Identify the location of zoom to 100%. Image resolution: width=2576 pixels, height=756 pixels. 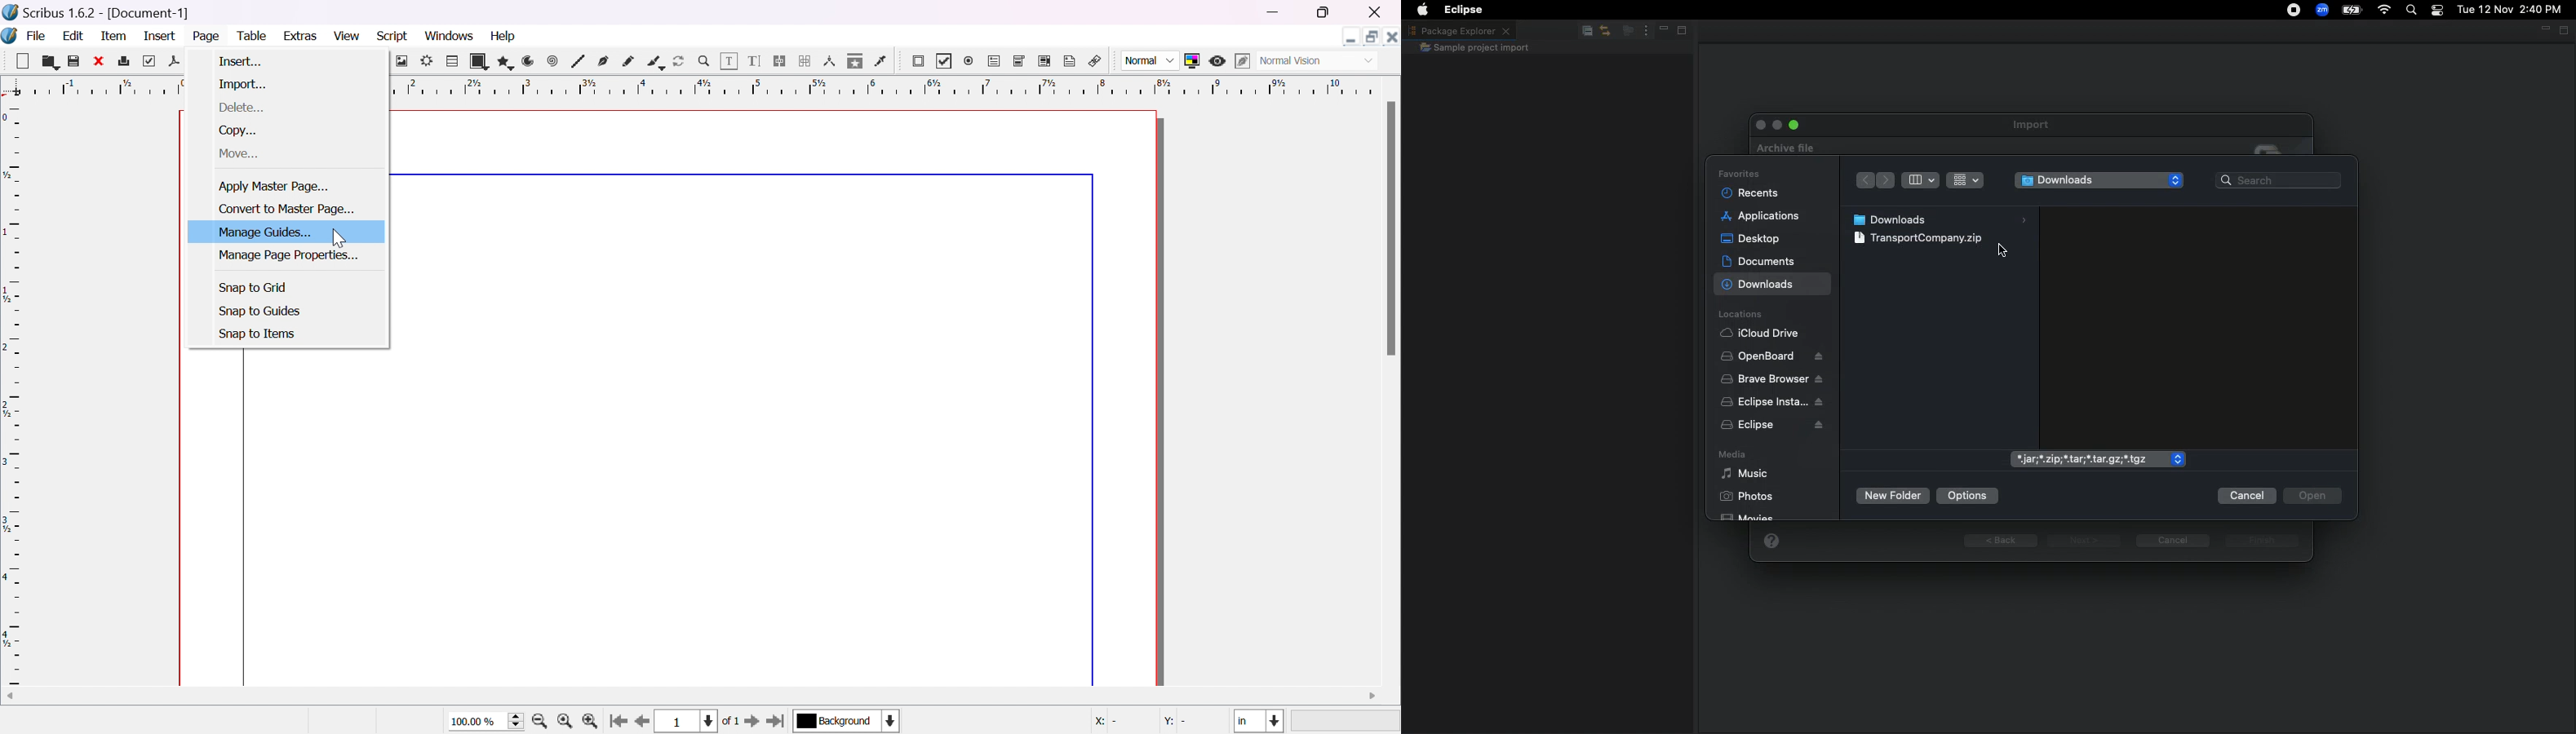
(565, 720).